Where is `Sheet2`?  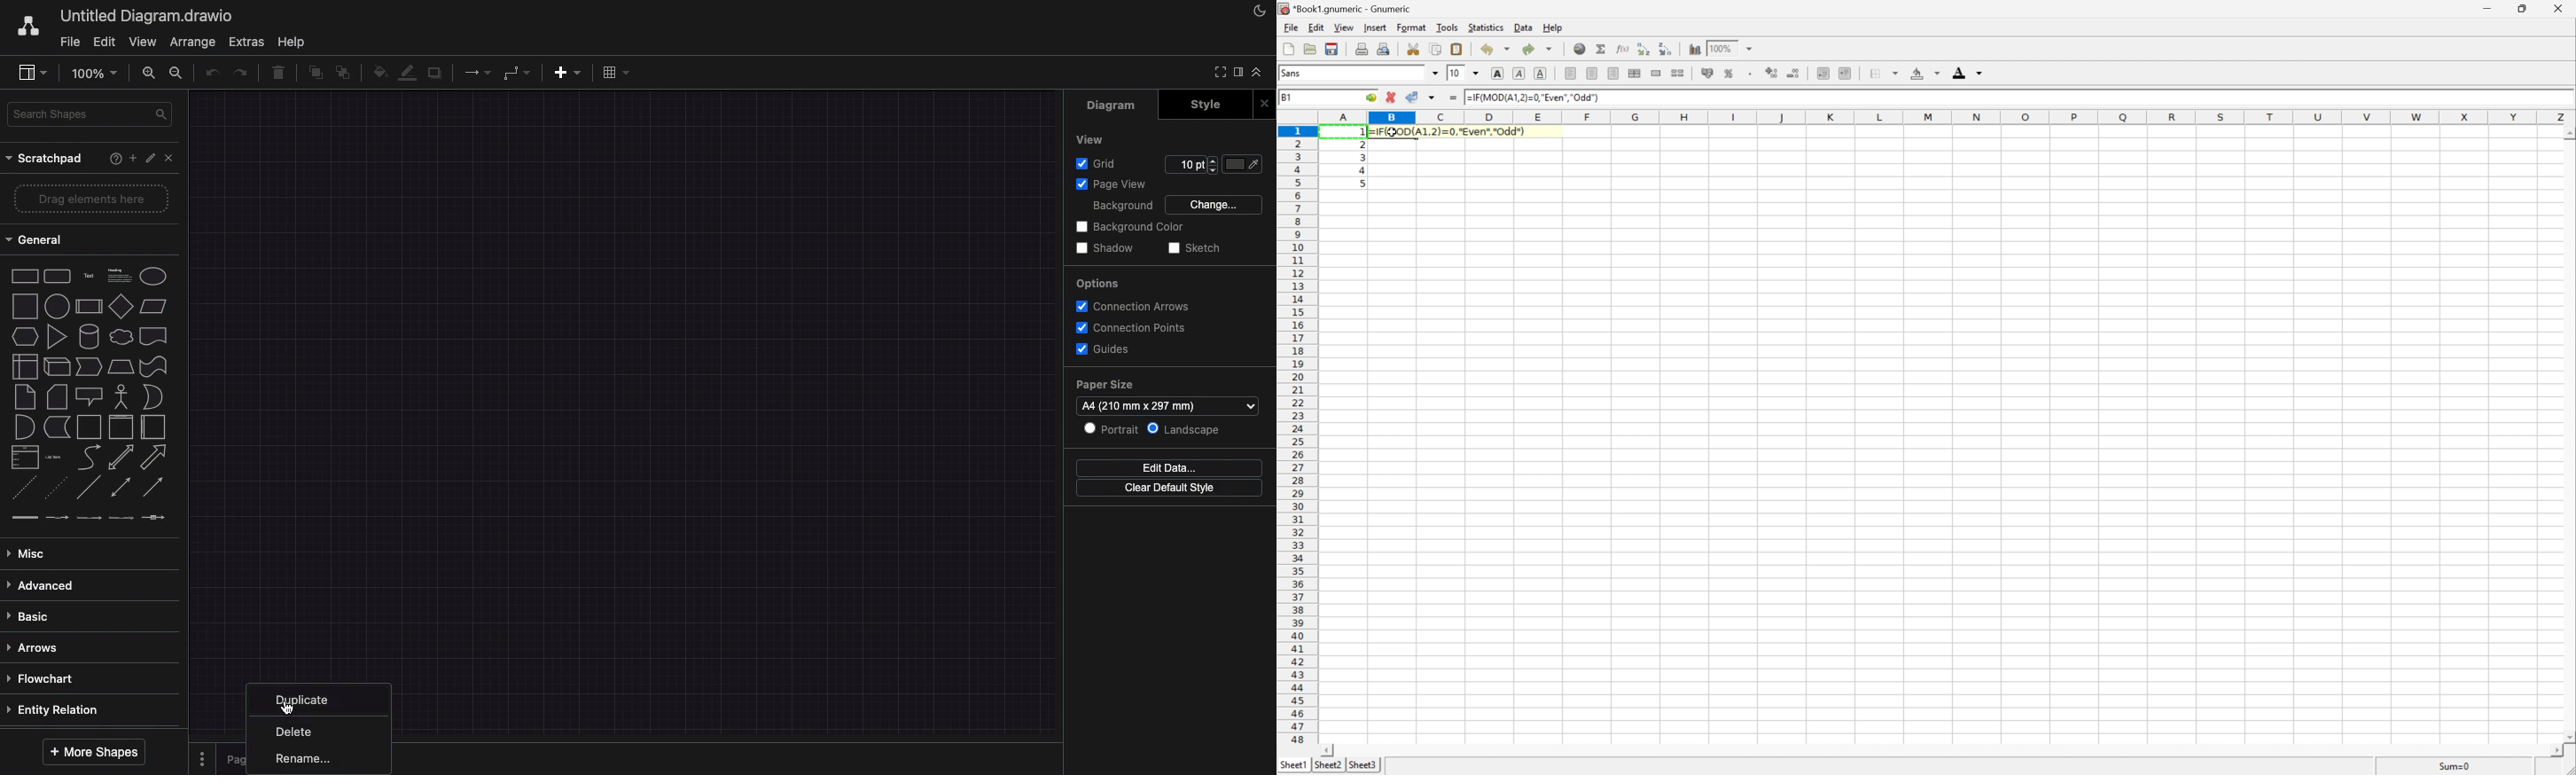 Sheet2 is located at coordinates (1329, 765).